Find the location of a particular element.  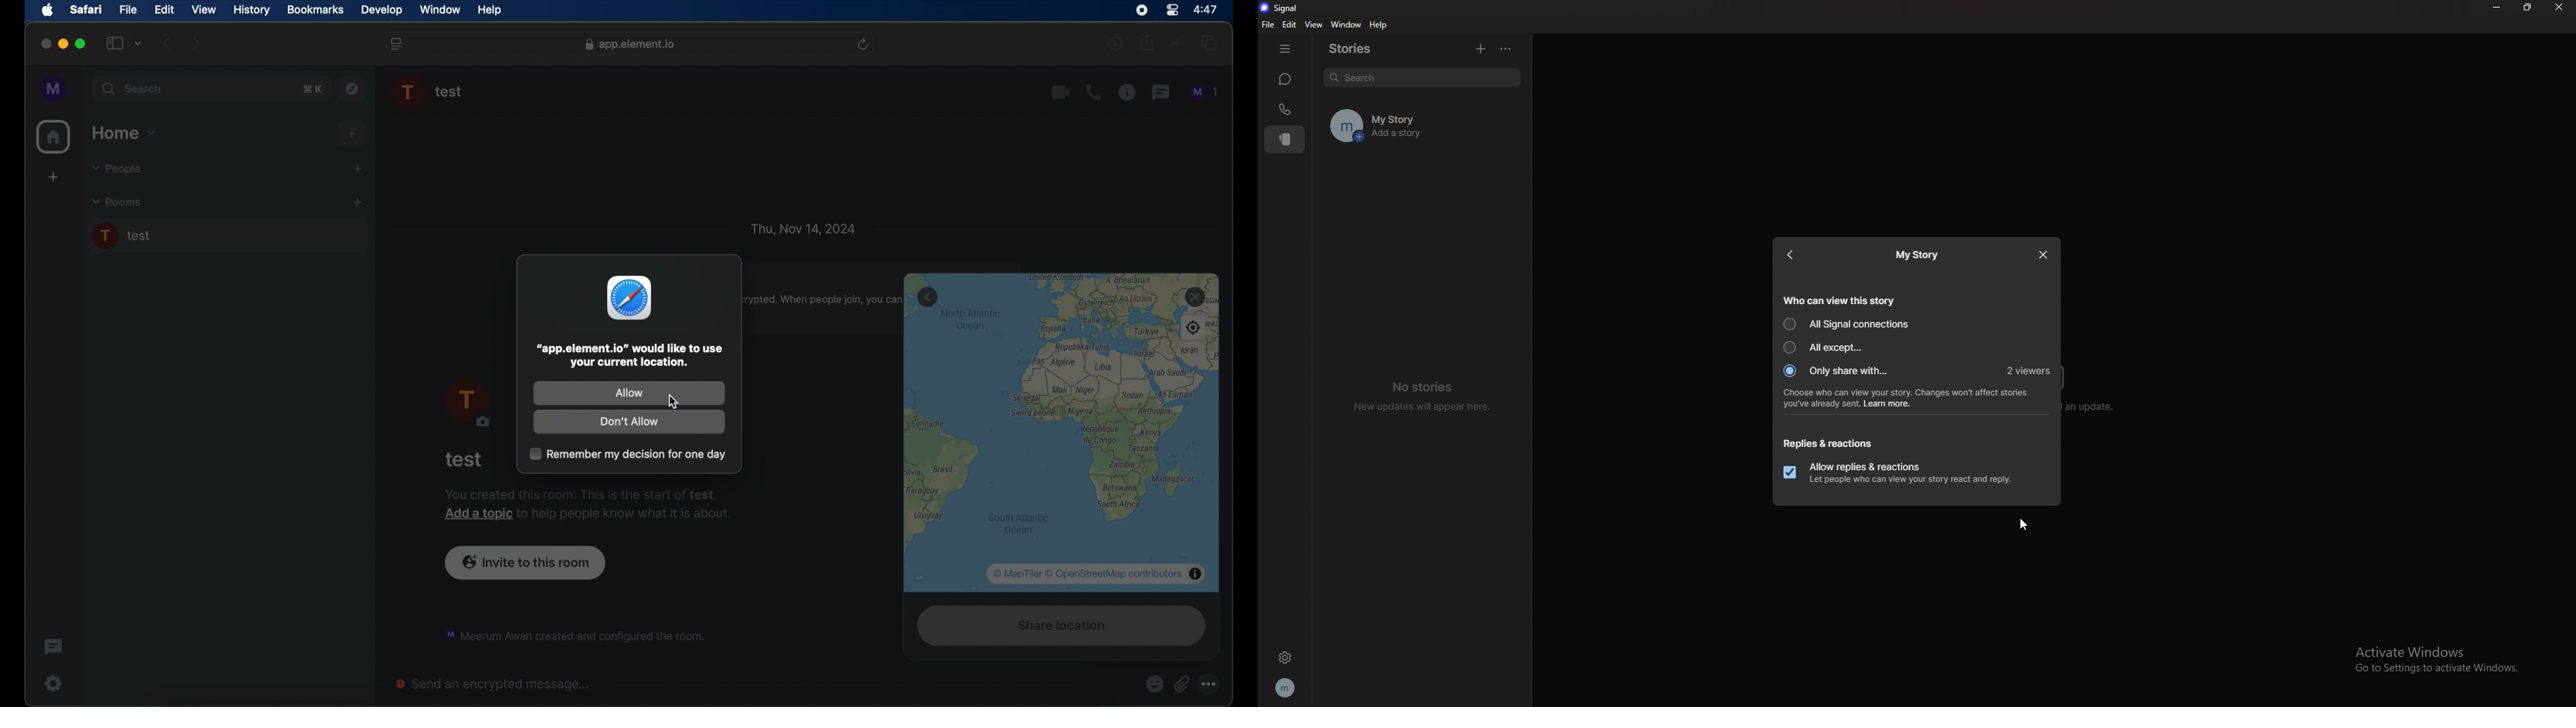

settings is located at coordinates (52, 683).